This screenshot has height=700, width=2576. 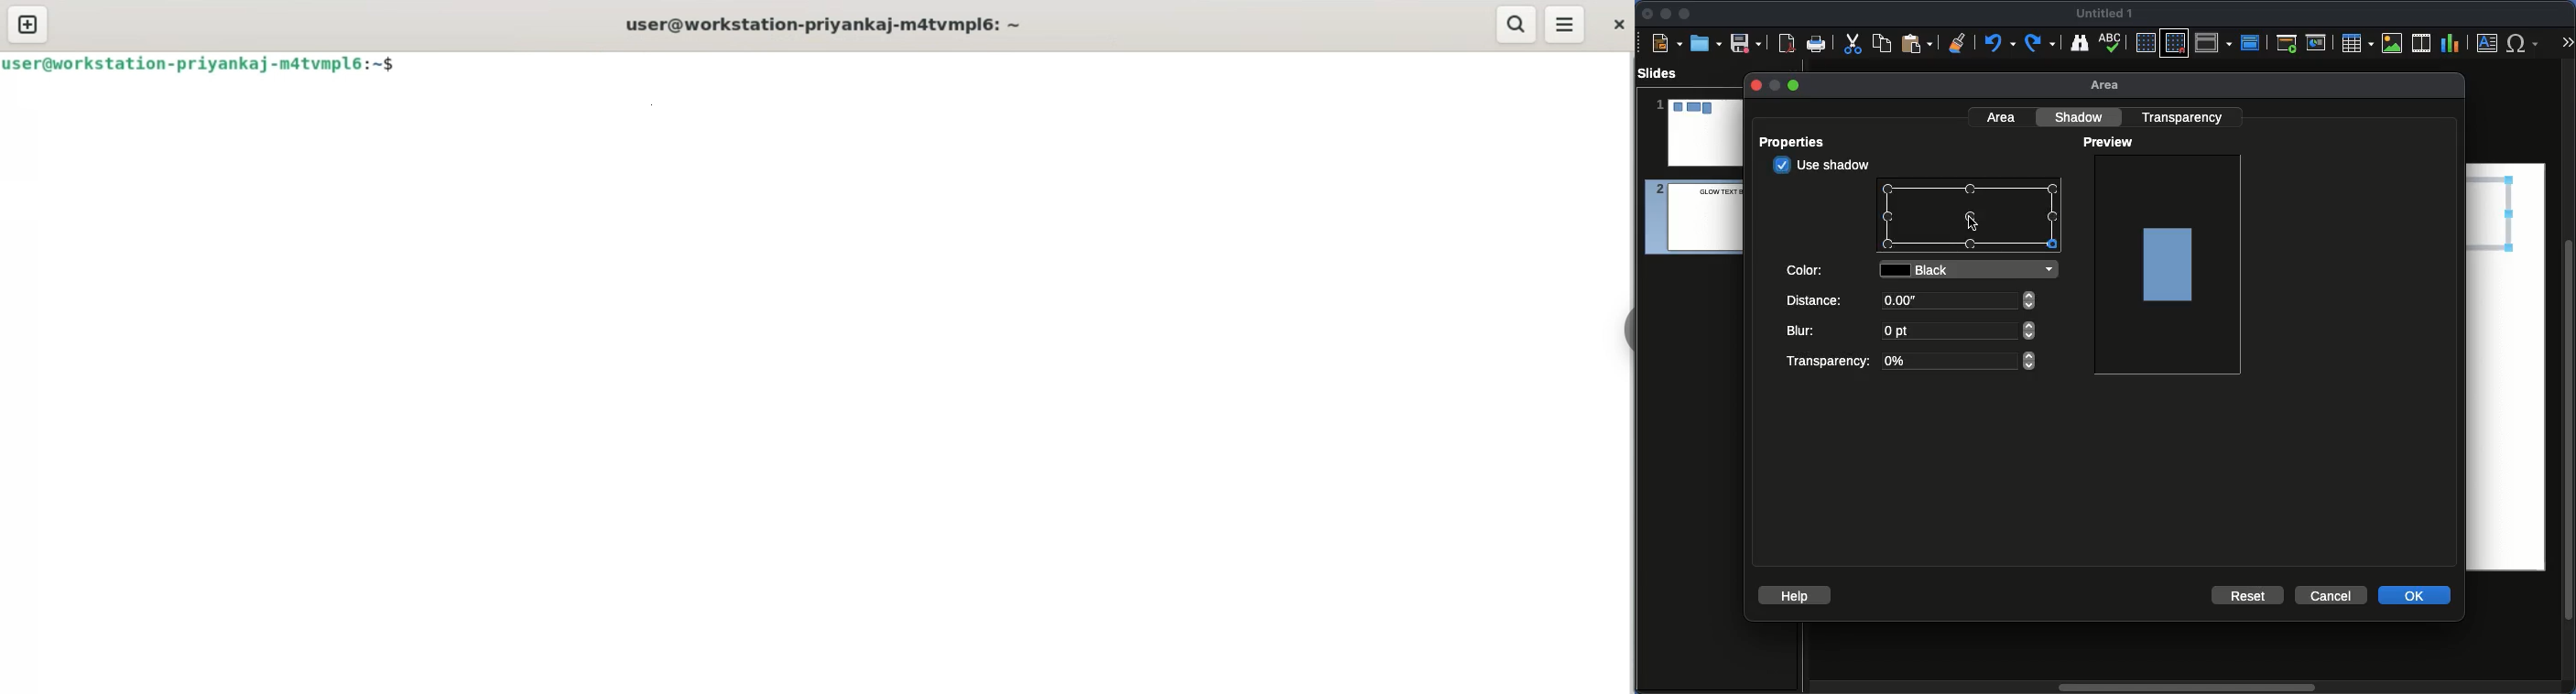 I want to click on user@workstation-priyankaj-m4tvmplé:~$, so click(x=204, y=64).